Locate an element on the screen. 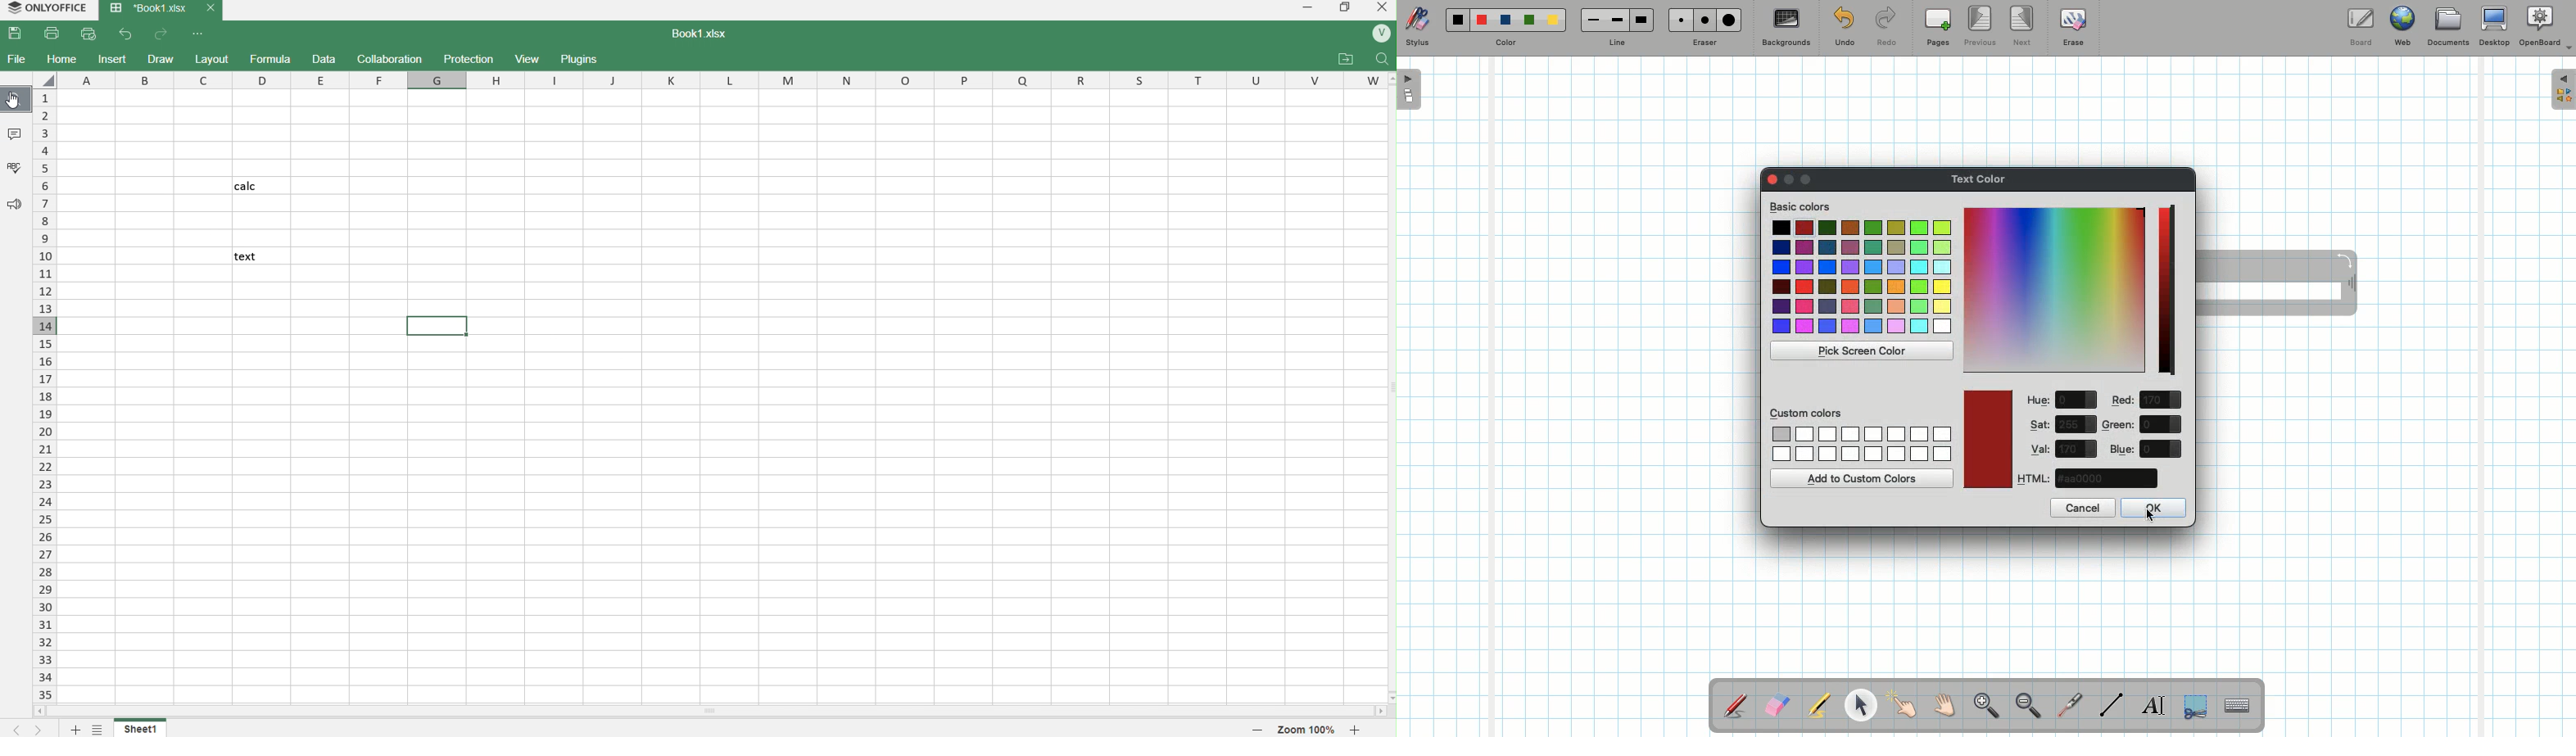 The image size is (2576, 756). insert is located at coordinates (115, 59).